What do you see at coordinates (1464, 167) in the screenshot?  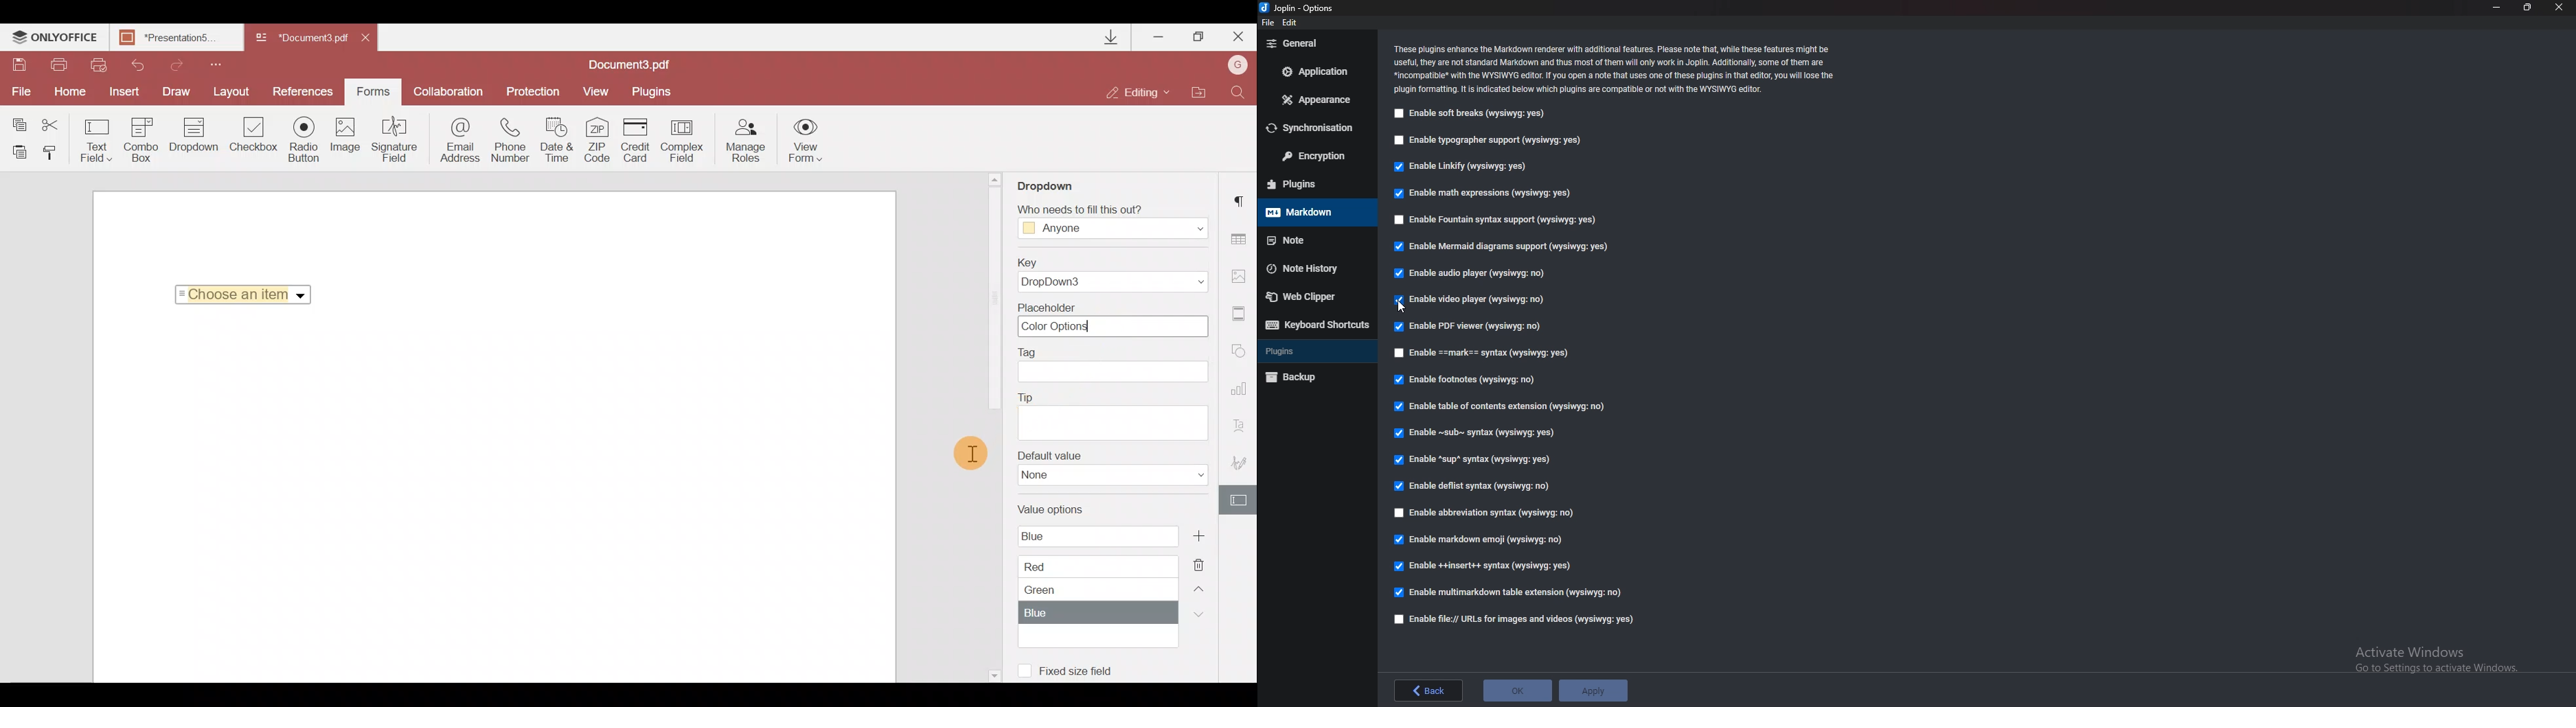 I see `Enable linkify (wysiqyg:yes)` at bounding box center [1464, 167].